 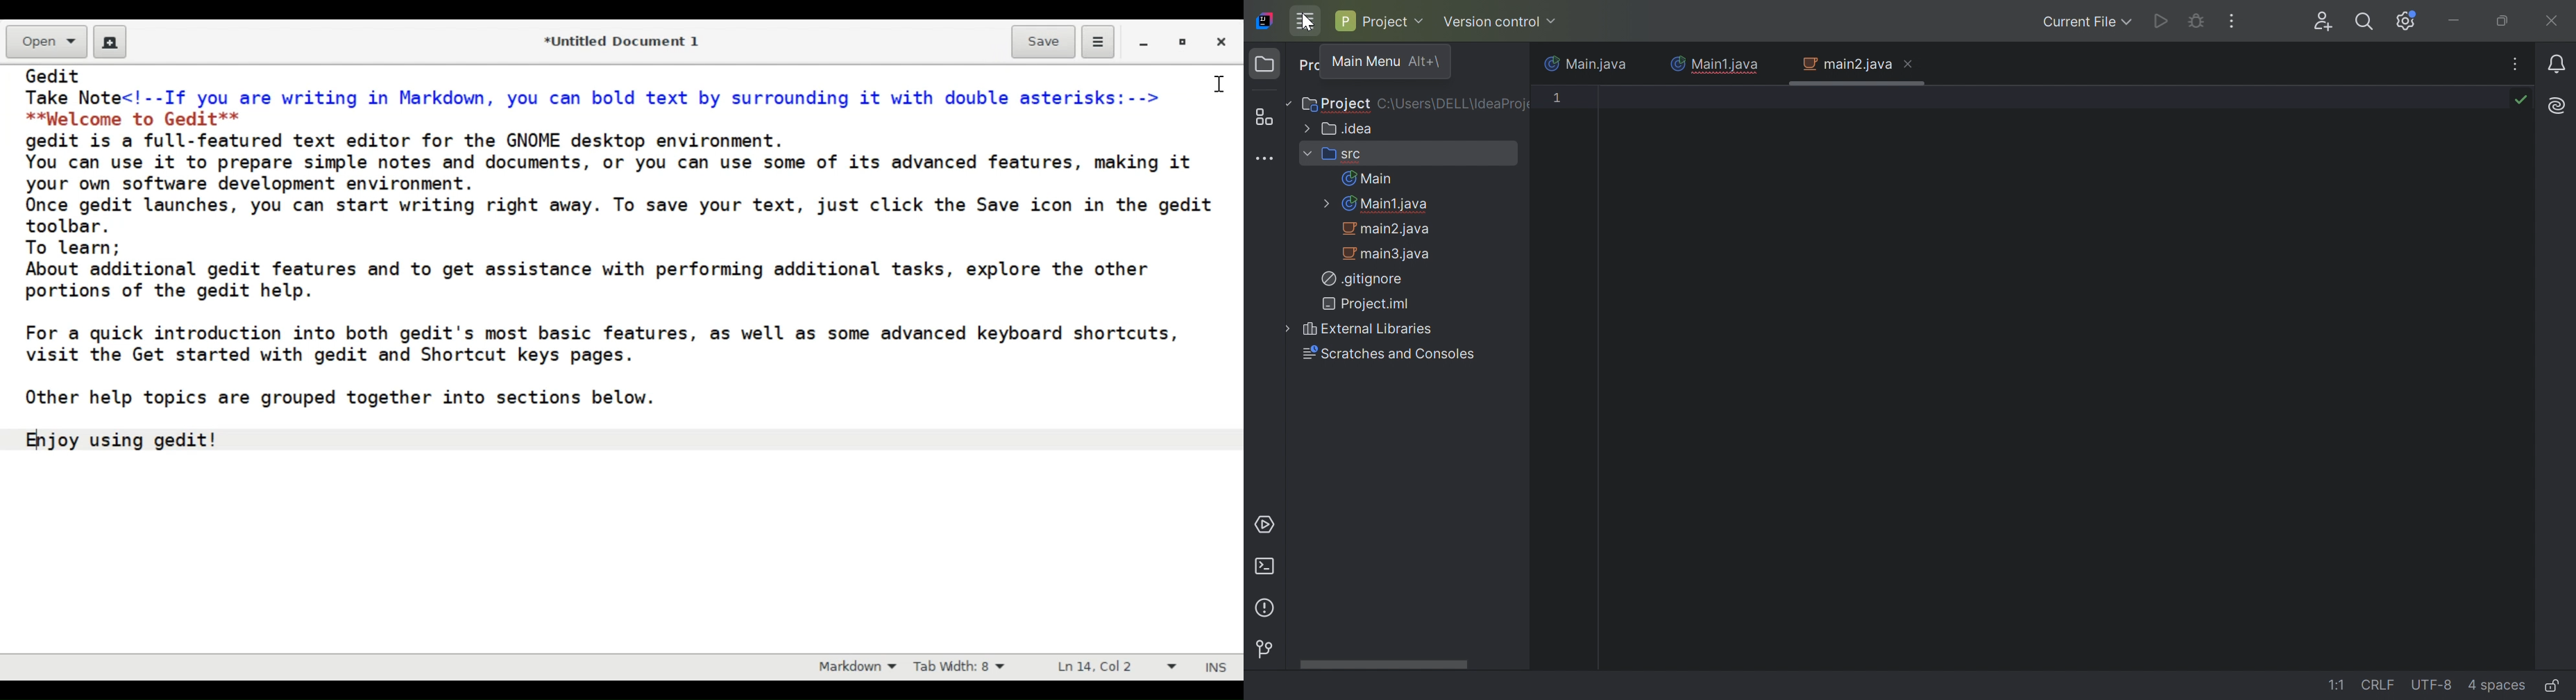 What do you see at coordinates (2327, 23) in the screenshot?
I see `Code with me` at bounding box center [2327, 23].